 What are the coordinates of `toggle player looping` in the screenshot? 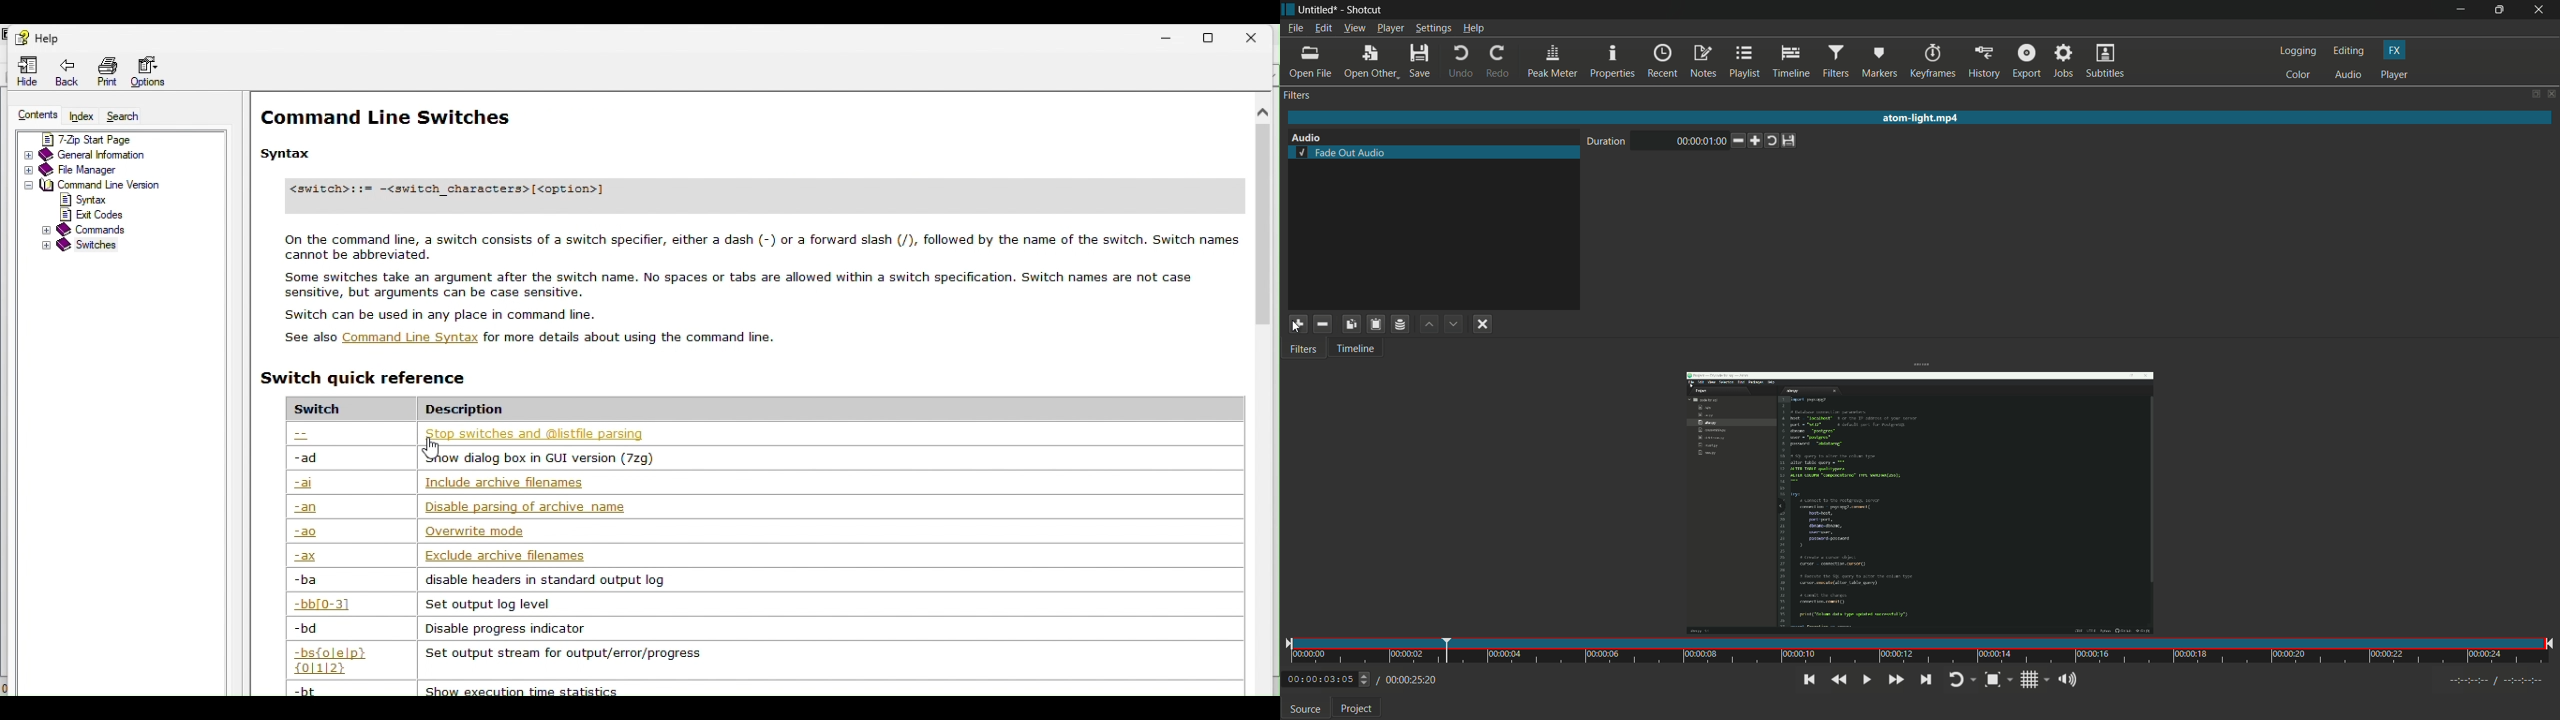 It's located at (1957, 679).